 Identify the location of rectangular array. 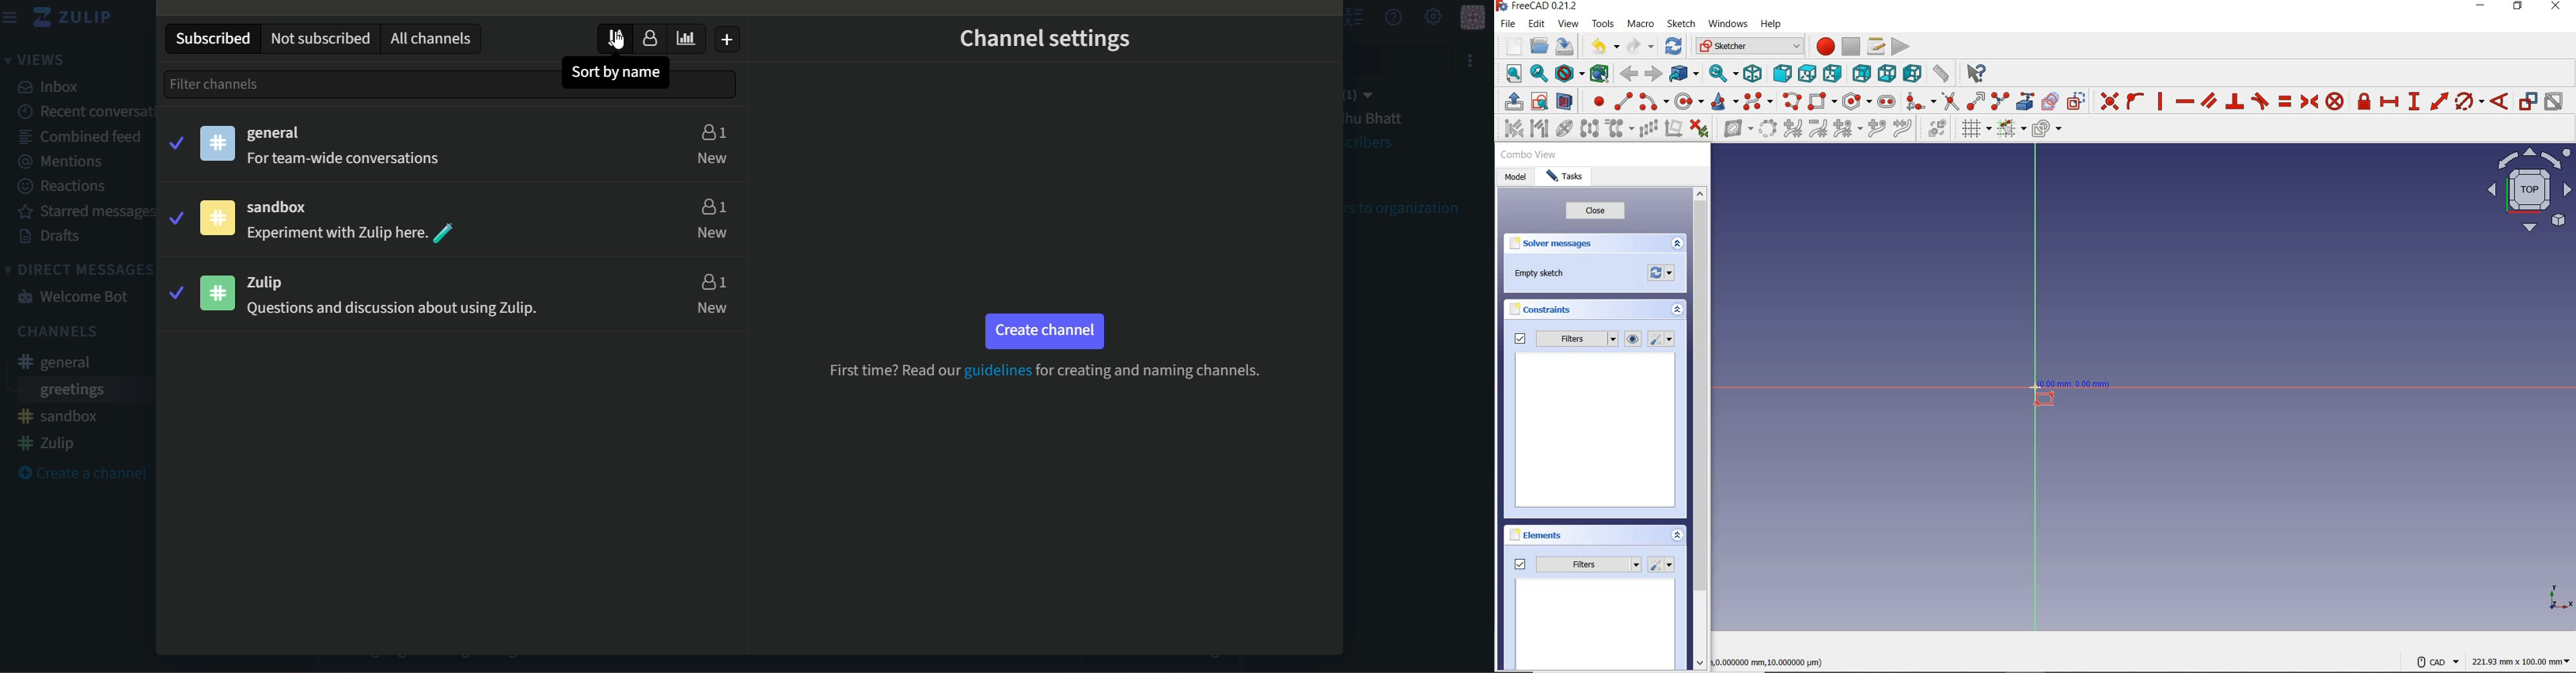
(1648, 129).